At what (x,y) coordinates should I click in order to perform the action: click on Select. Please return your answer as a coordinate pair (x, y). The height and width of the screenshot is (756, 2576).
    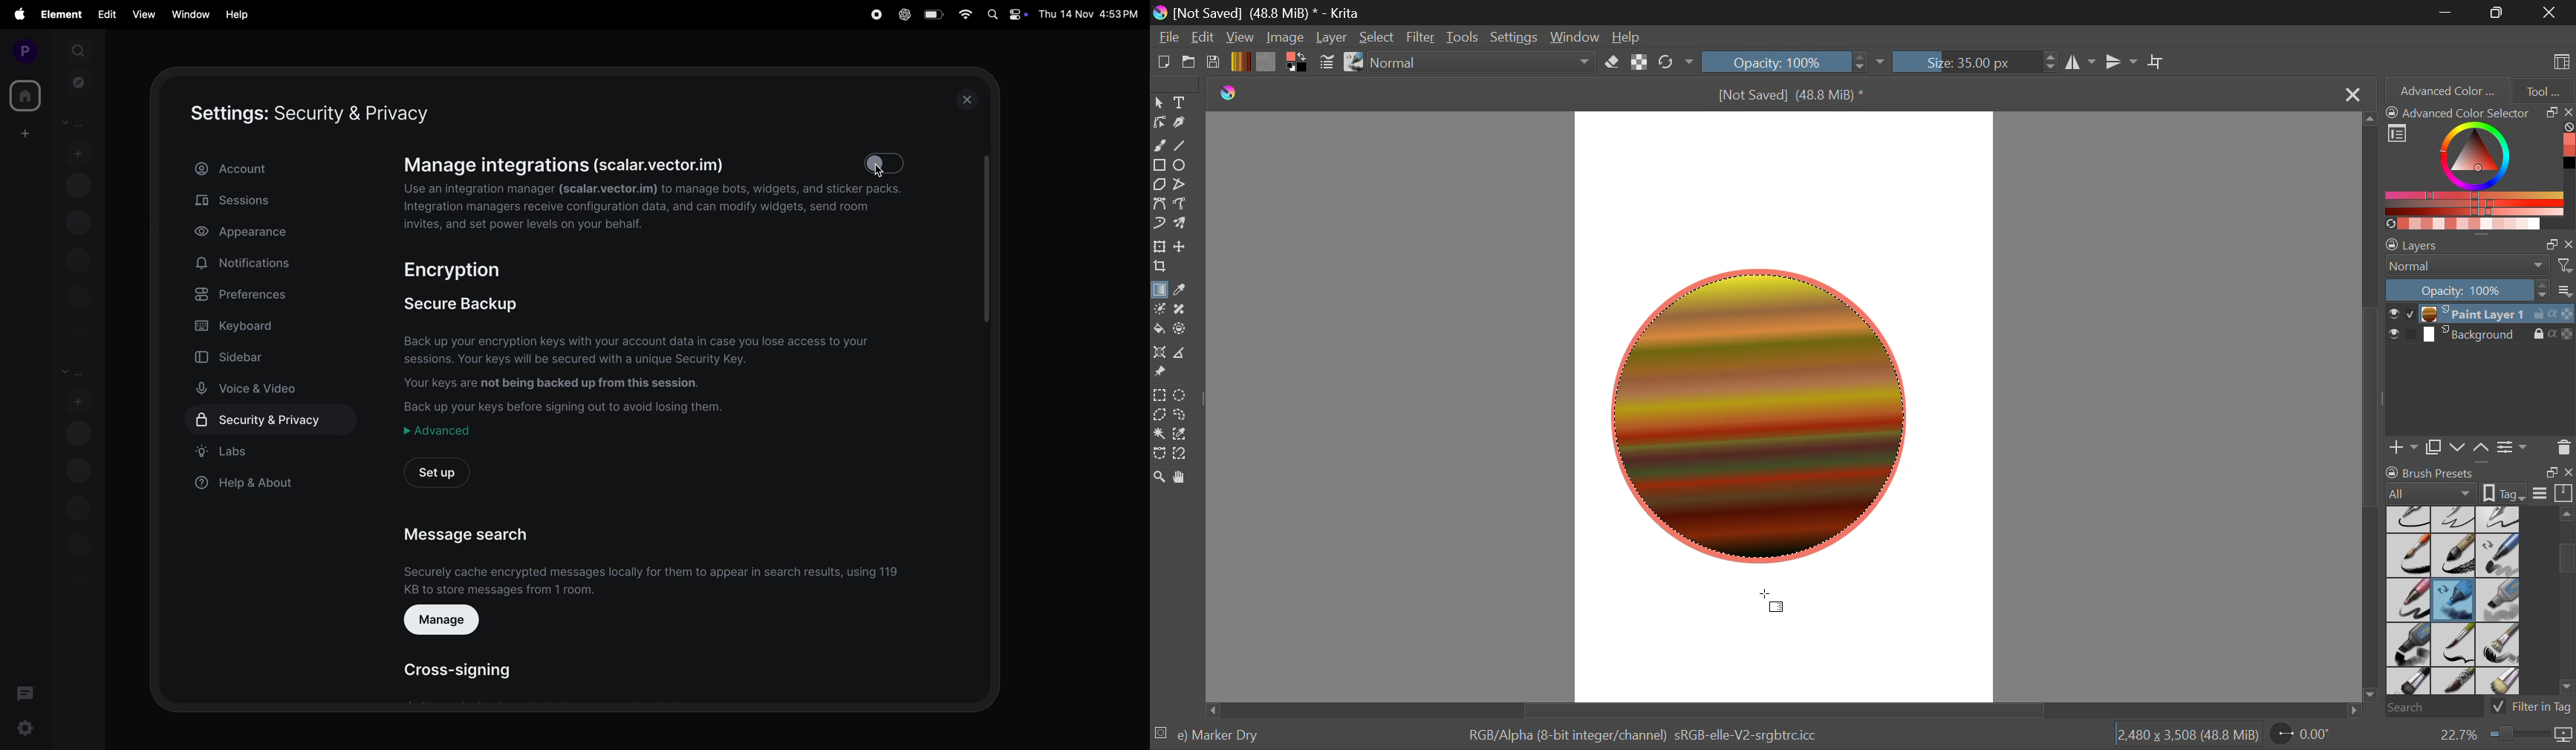
    Looking at the image, I should click on (1159, 102).